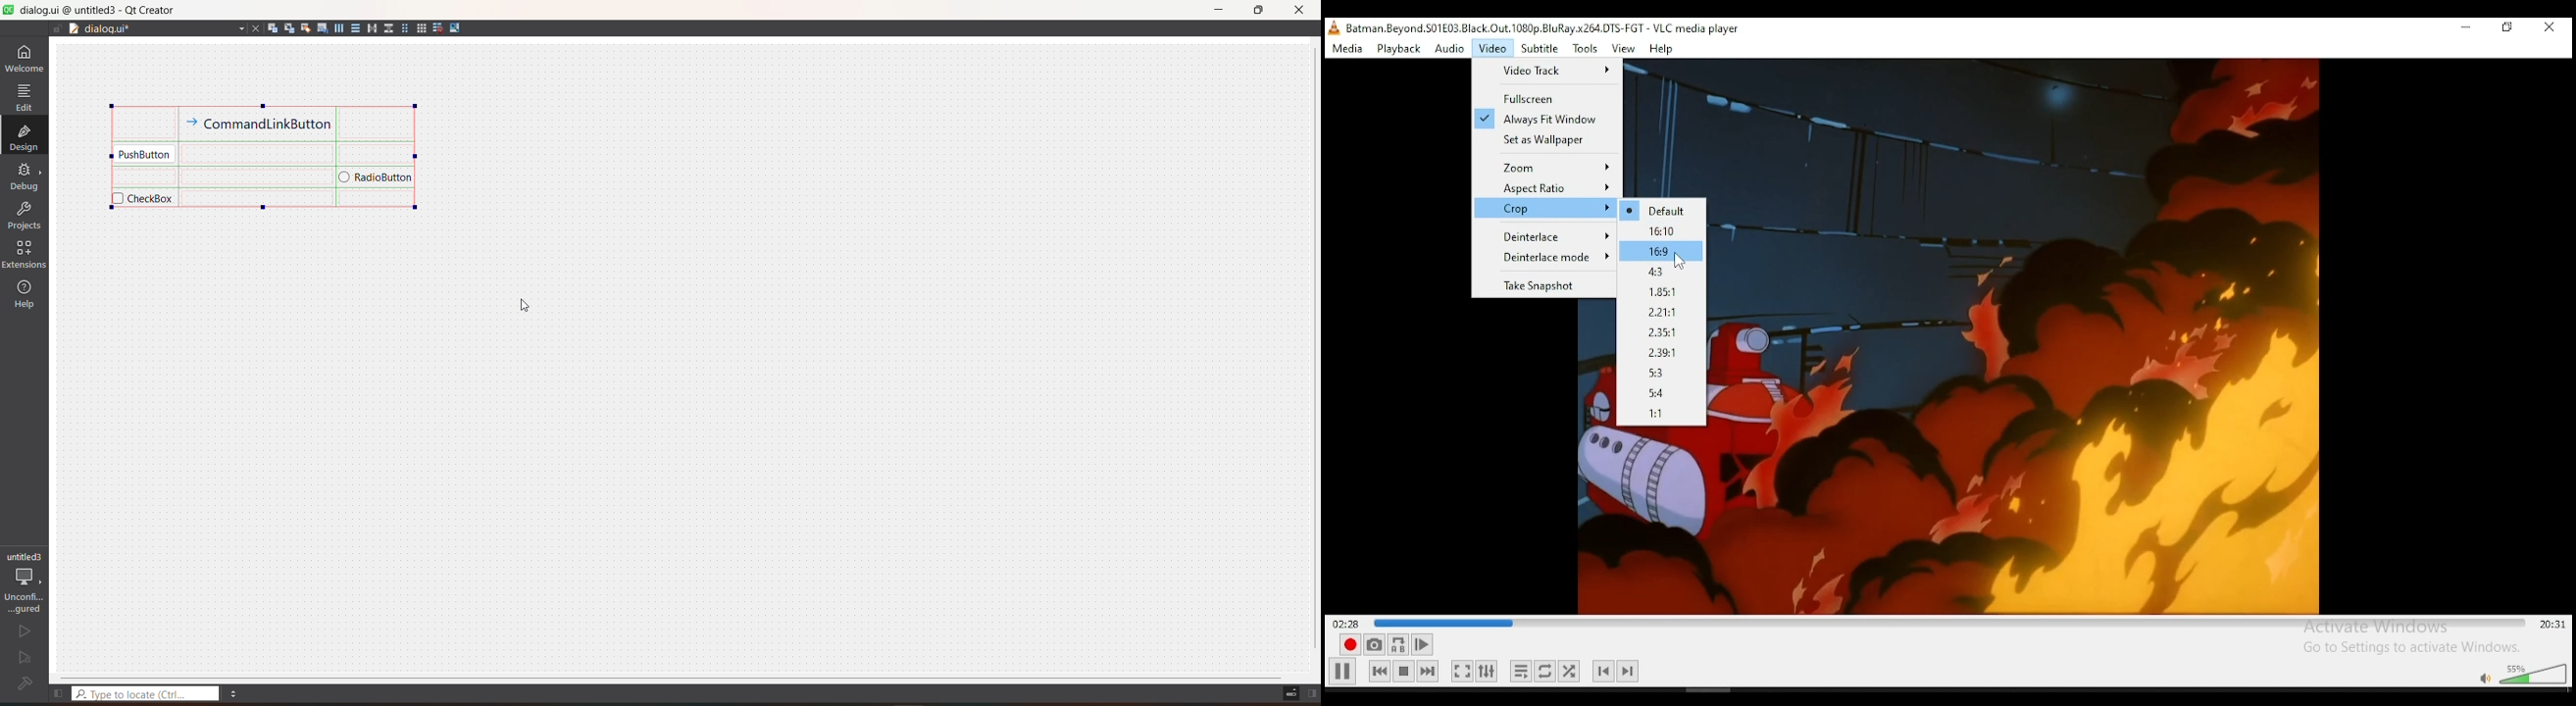 This screenshot has width=2576, height=728. What do you see at coordinates (1662, 231) in the screenshot?
I see `16.10` at bounding box center [1662, 231].